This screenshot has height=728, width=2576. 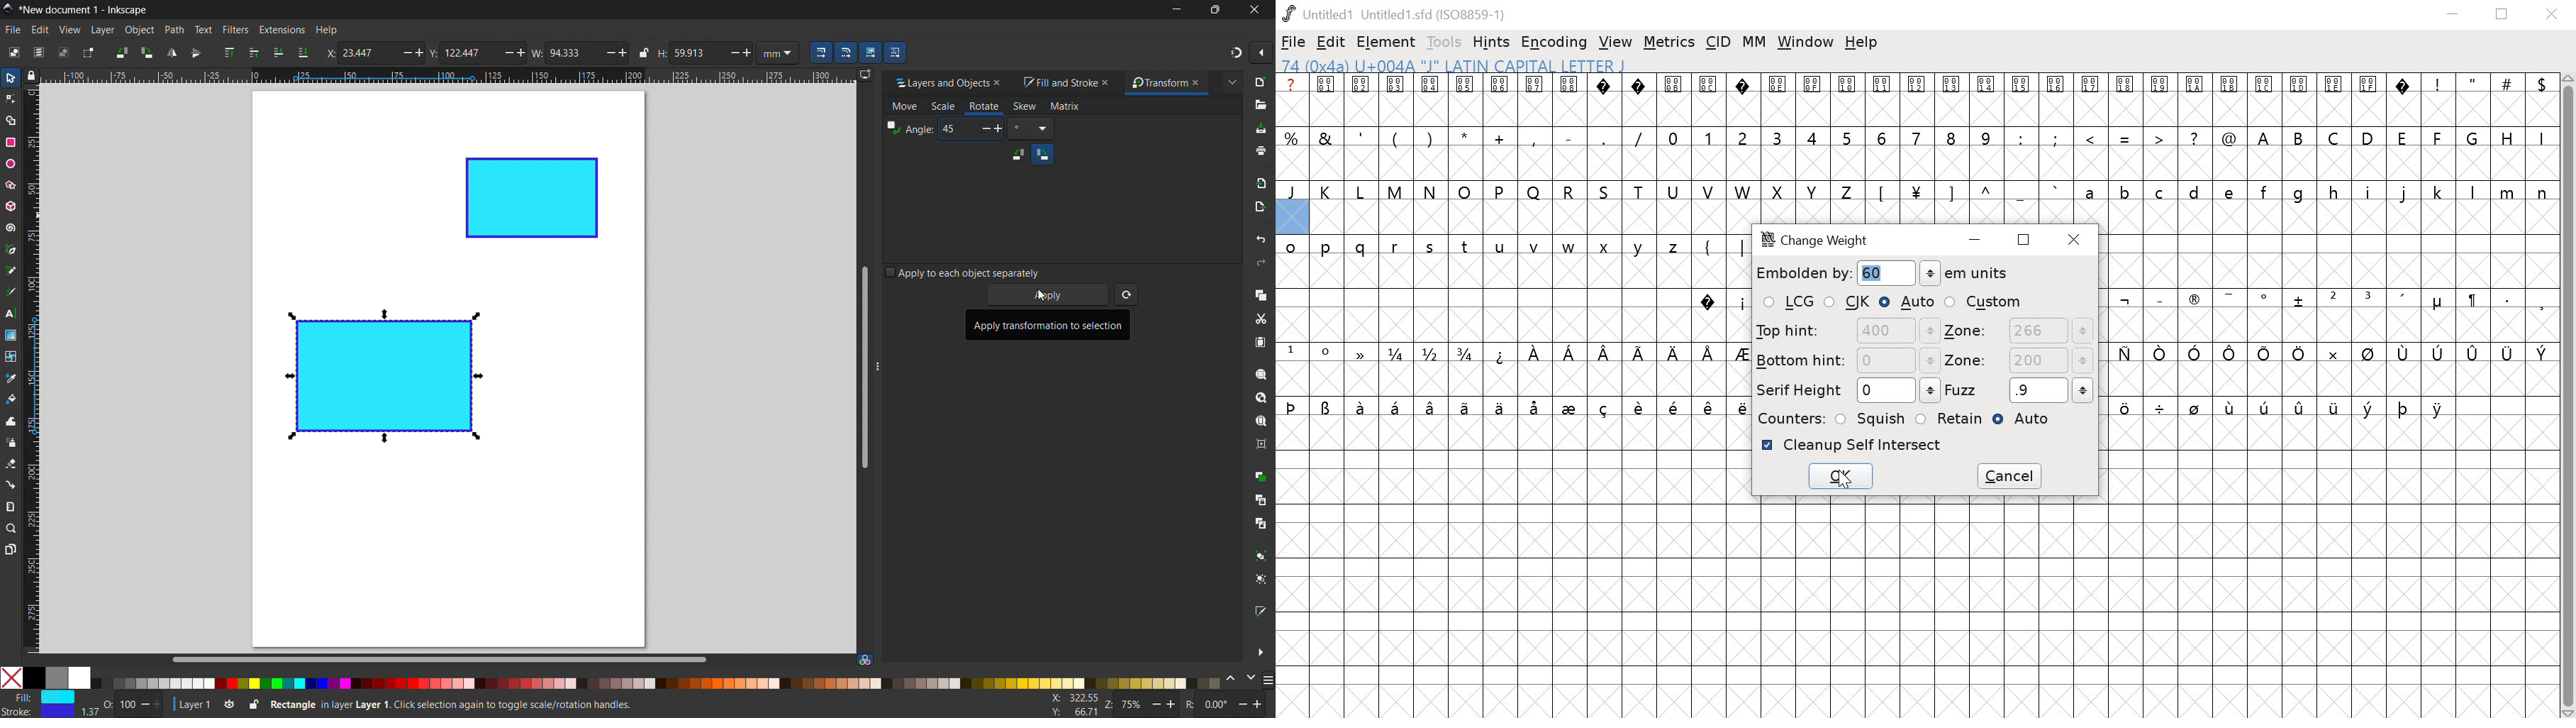 What do you see at coordinates (64, 52) in the screenshot?
I see `deselect` at bounding box center [64, 52].